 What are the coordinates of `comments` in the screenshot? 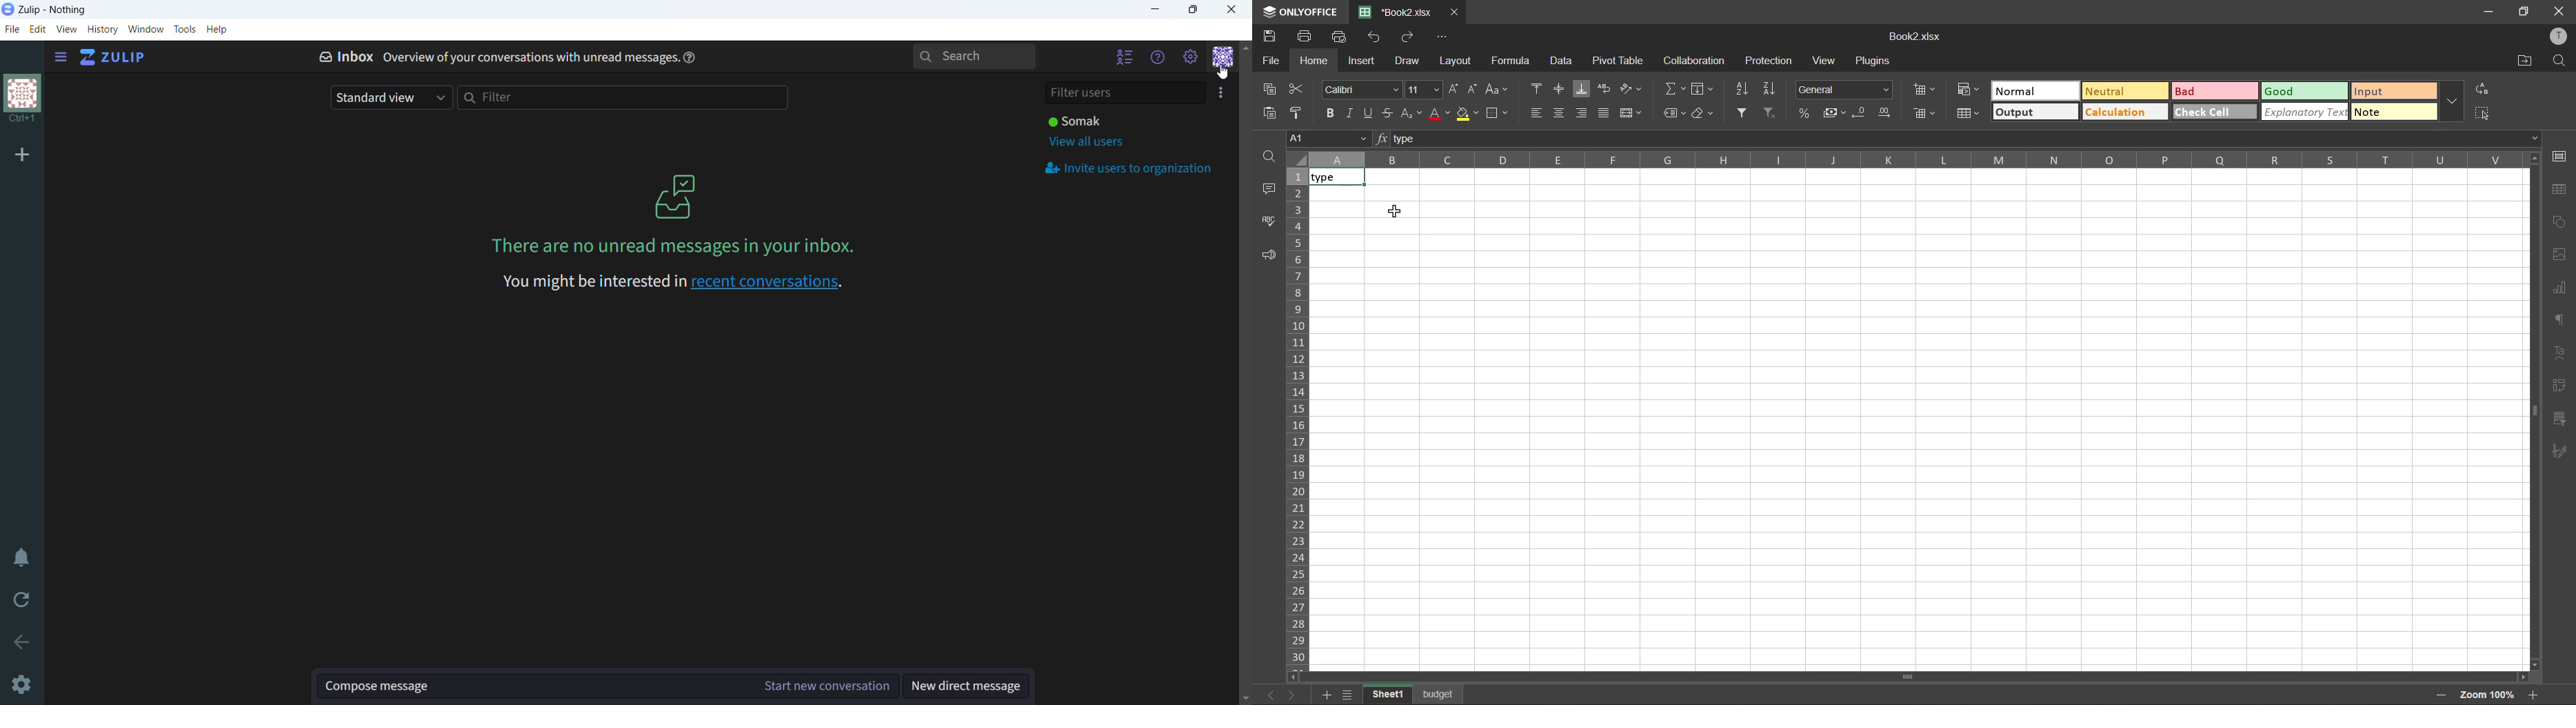 It's located at (1268, 189).